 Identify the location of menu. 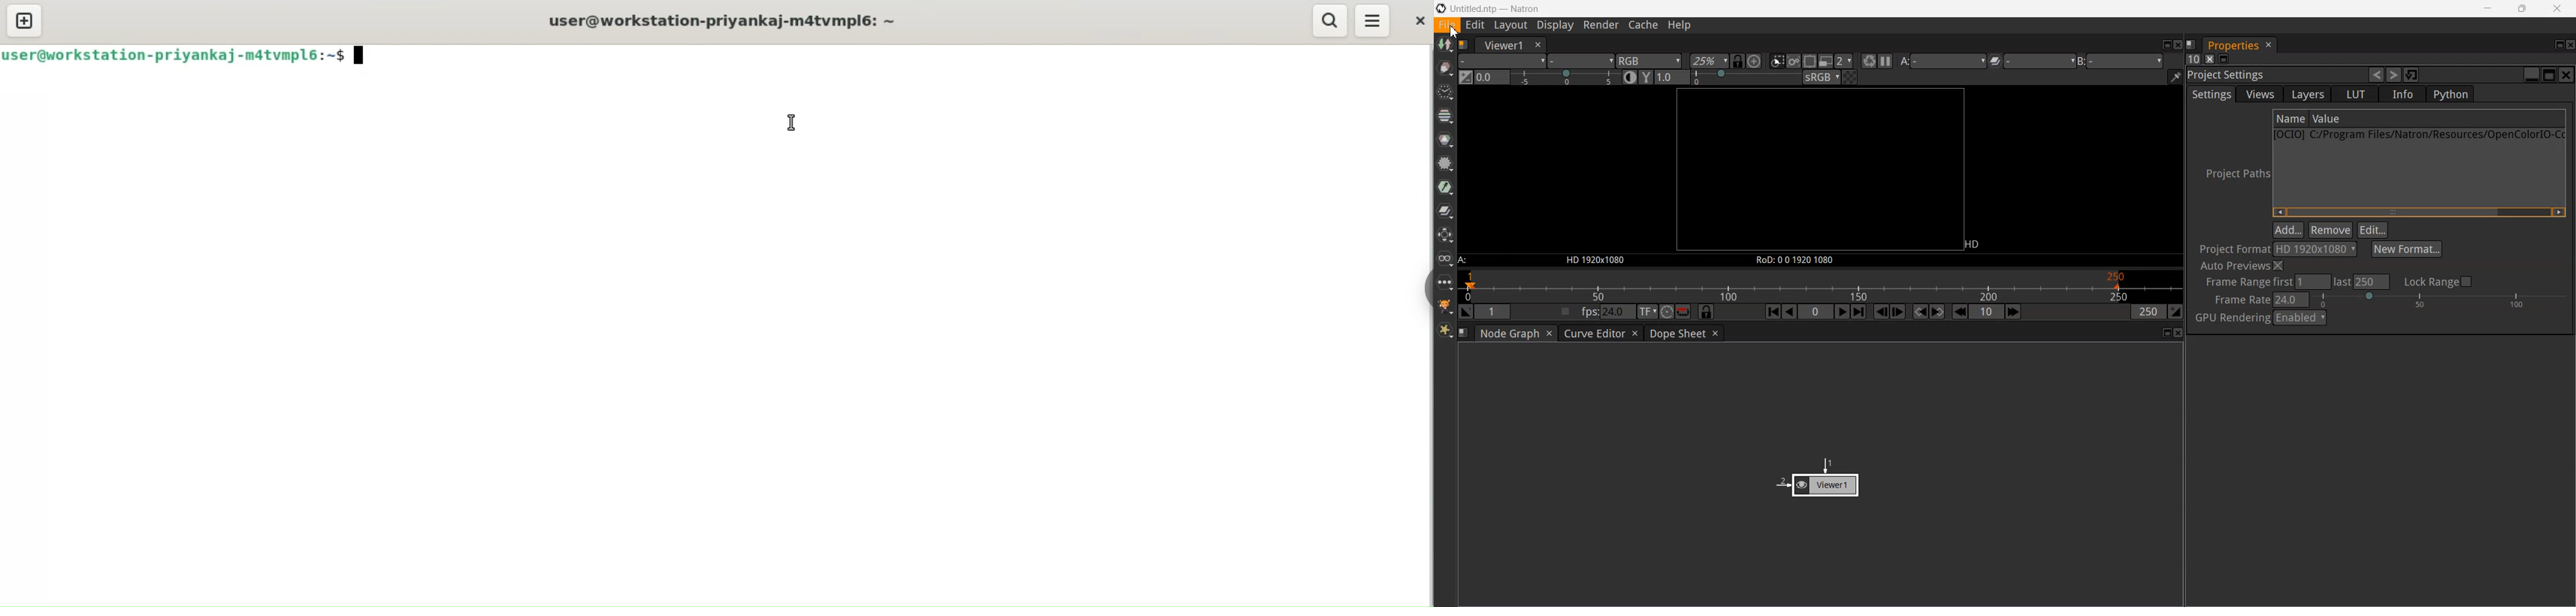
(1371, 19).